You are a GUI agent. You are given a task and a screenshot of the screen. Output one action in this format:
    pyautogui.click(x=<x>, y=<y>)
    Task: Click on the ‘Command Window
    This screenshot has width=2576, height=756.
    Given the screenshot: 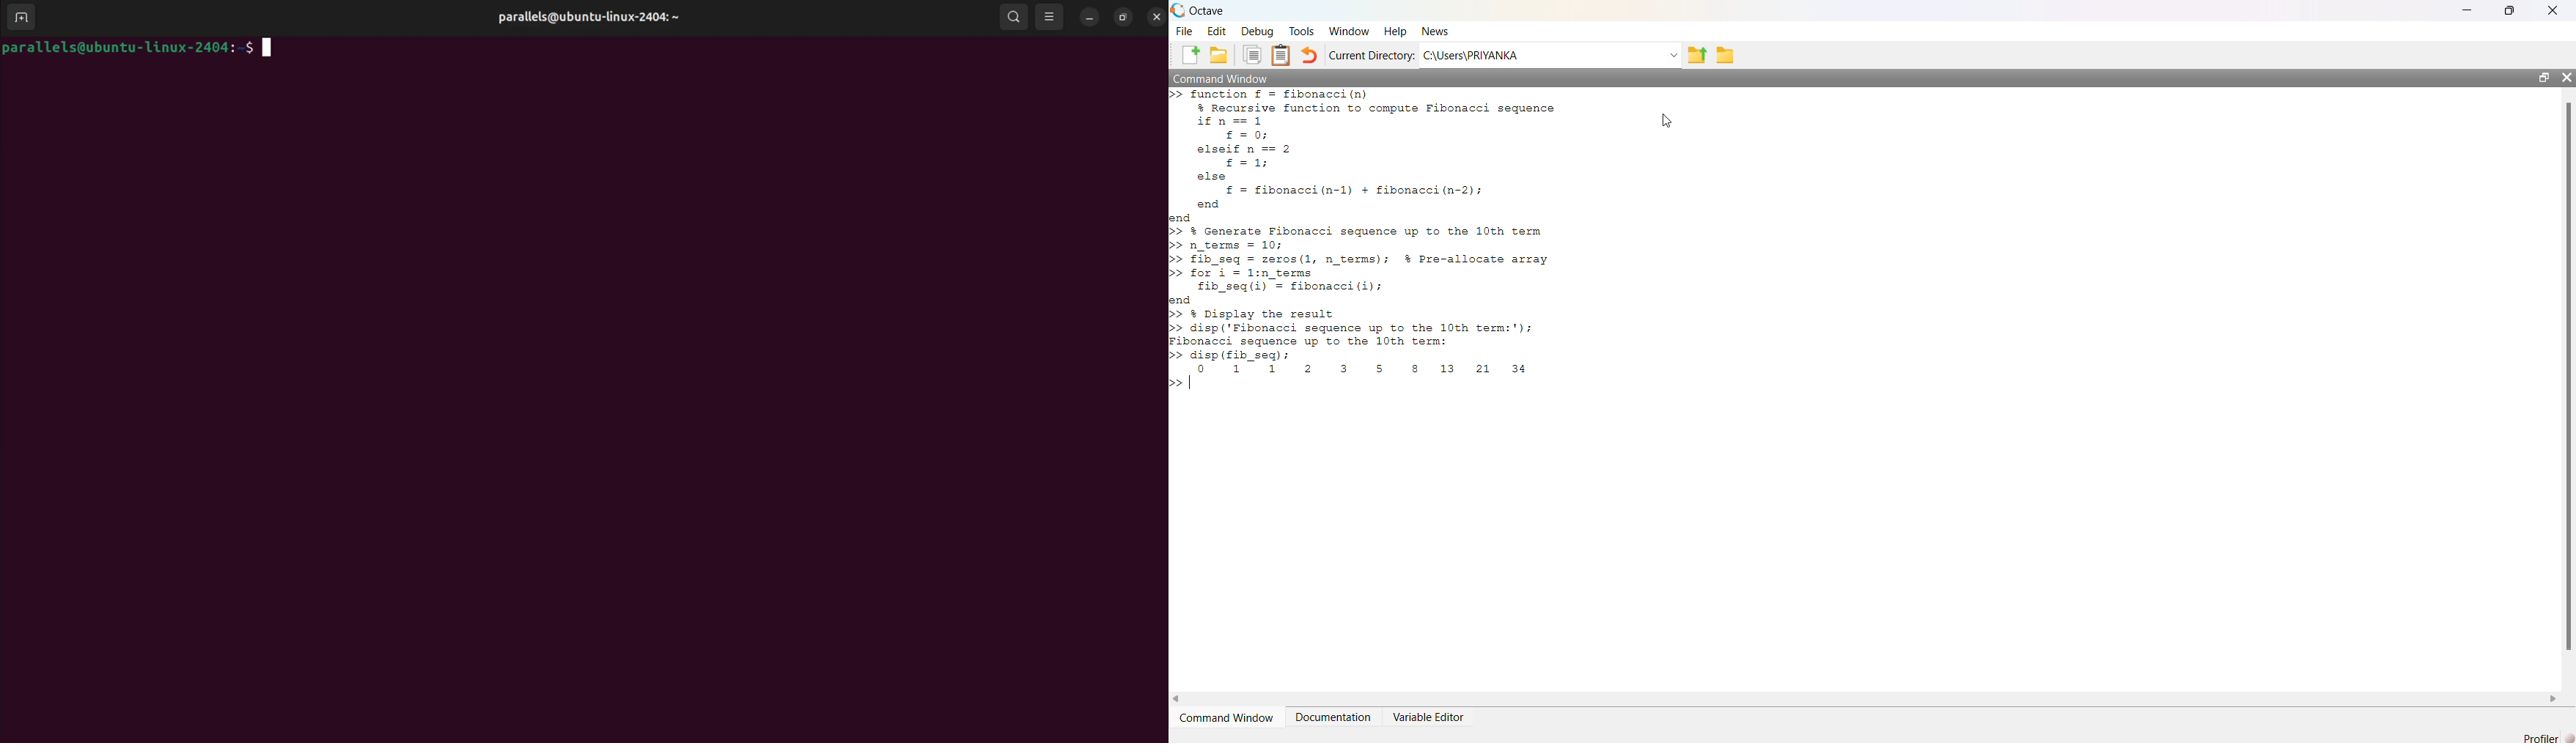 What is the action you would take?
    pyautogui.click(x=1227, y=712)
    